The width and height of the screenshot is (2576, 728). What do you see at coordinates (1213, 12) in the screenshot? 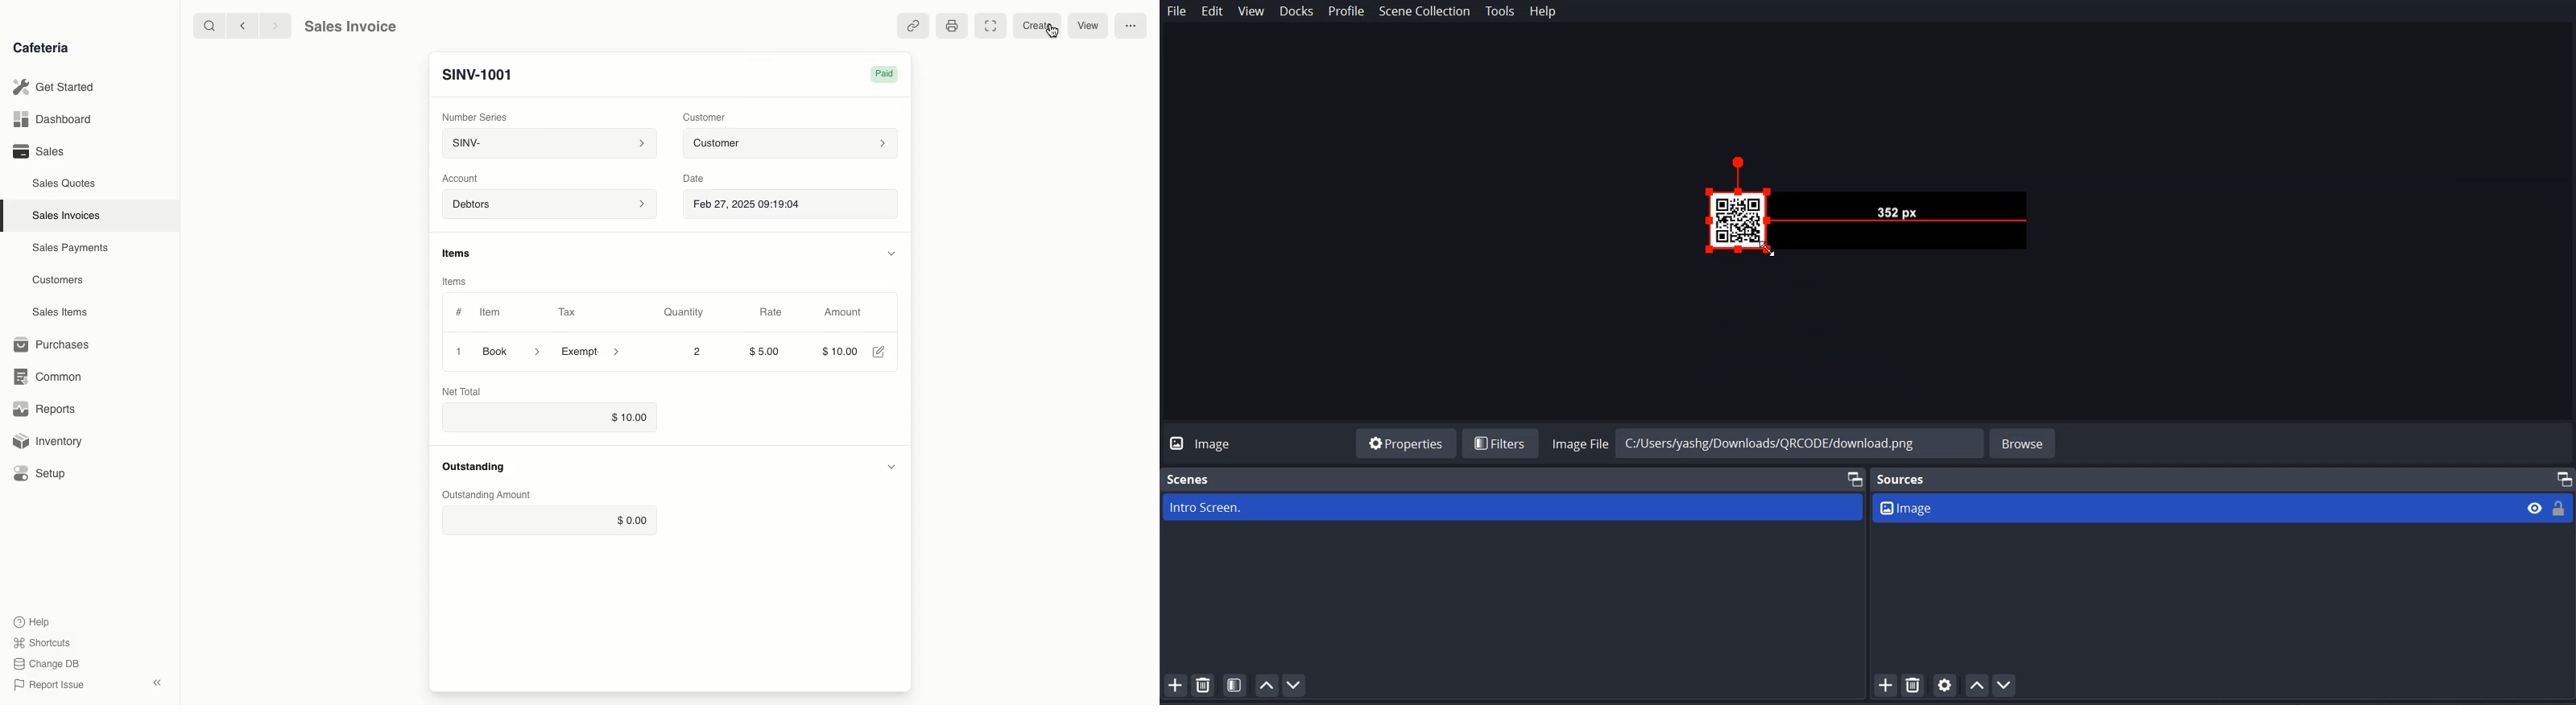
I see `Edit` at bounding box center [1213, 12].